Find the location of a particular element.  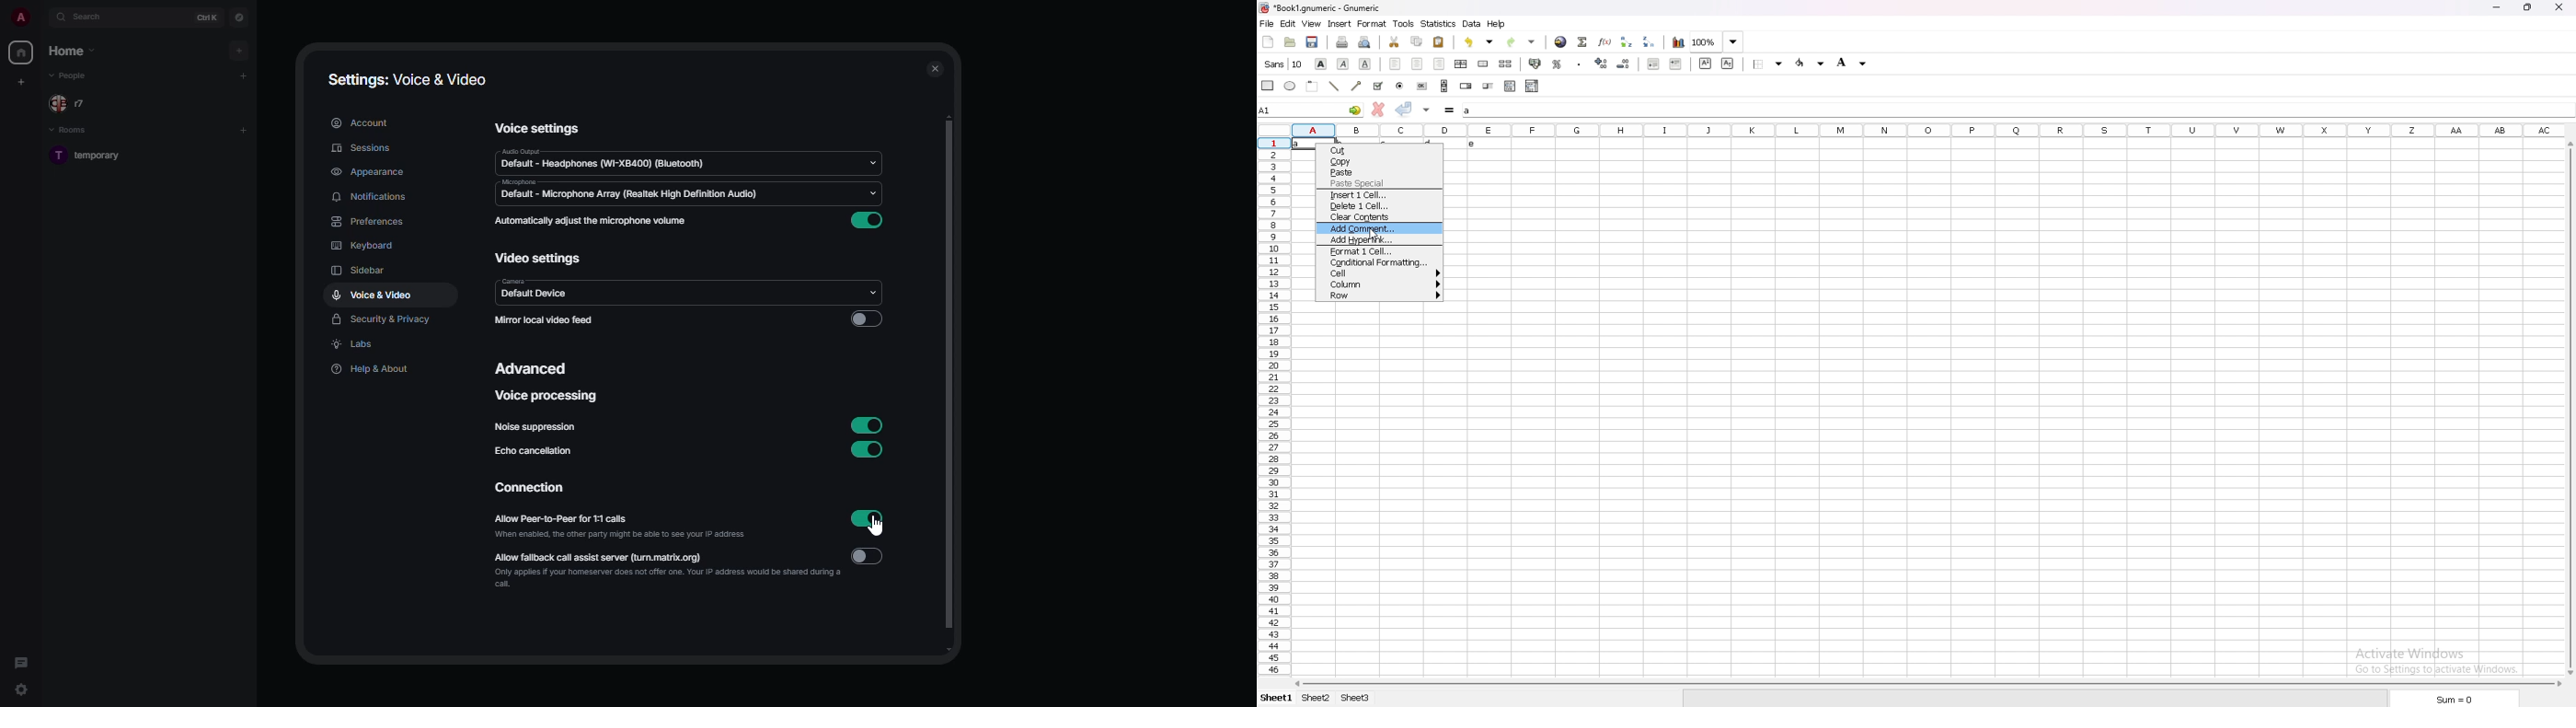

voice processing is located at coordinates (546, 397).